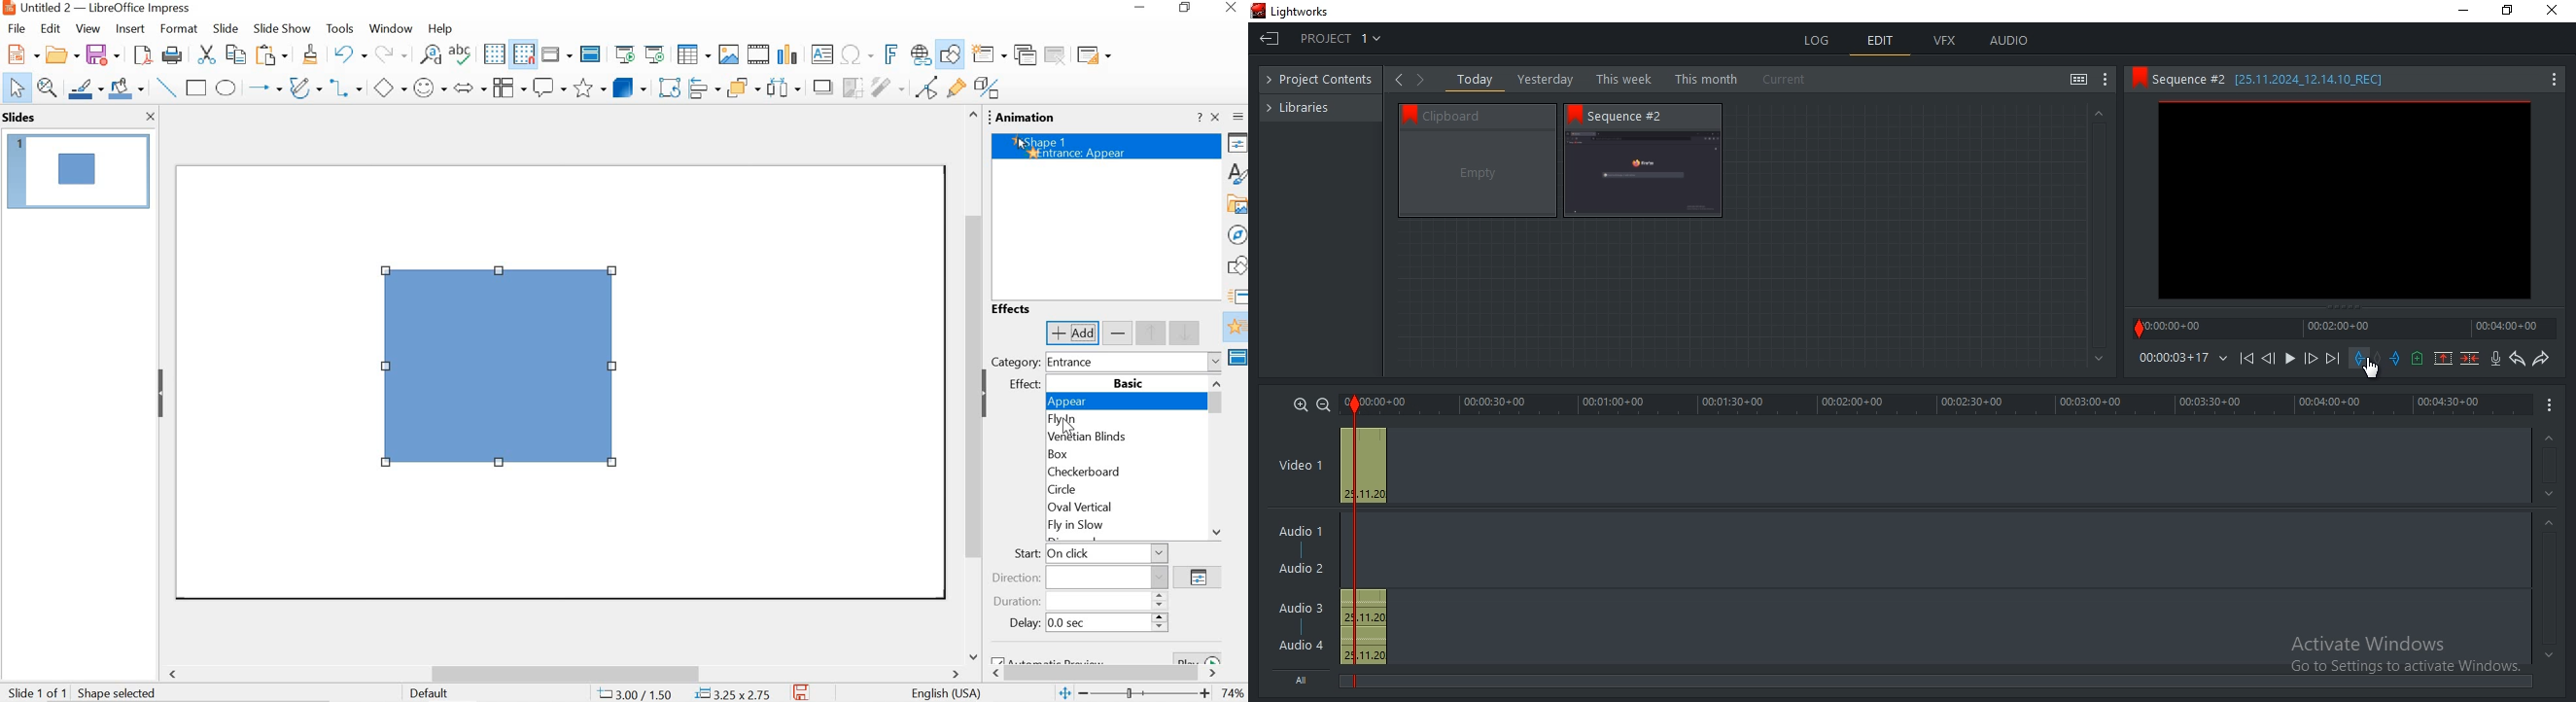  I want to click on connectors, so click(345, 85).